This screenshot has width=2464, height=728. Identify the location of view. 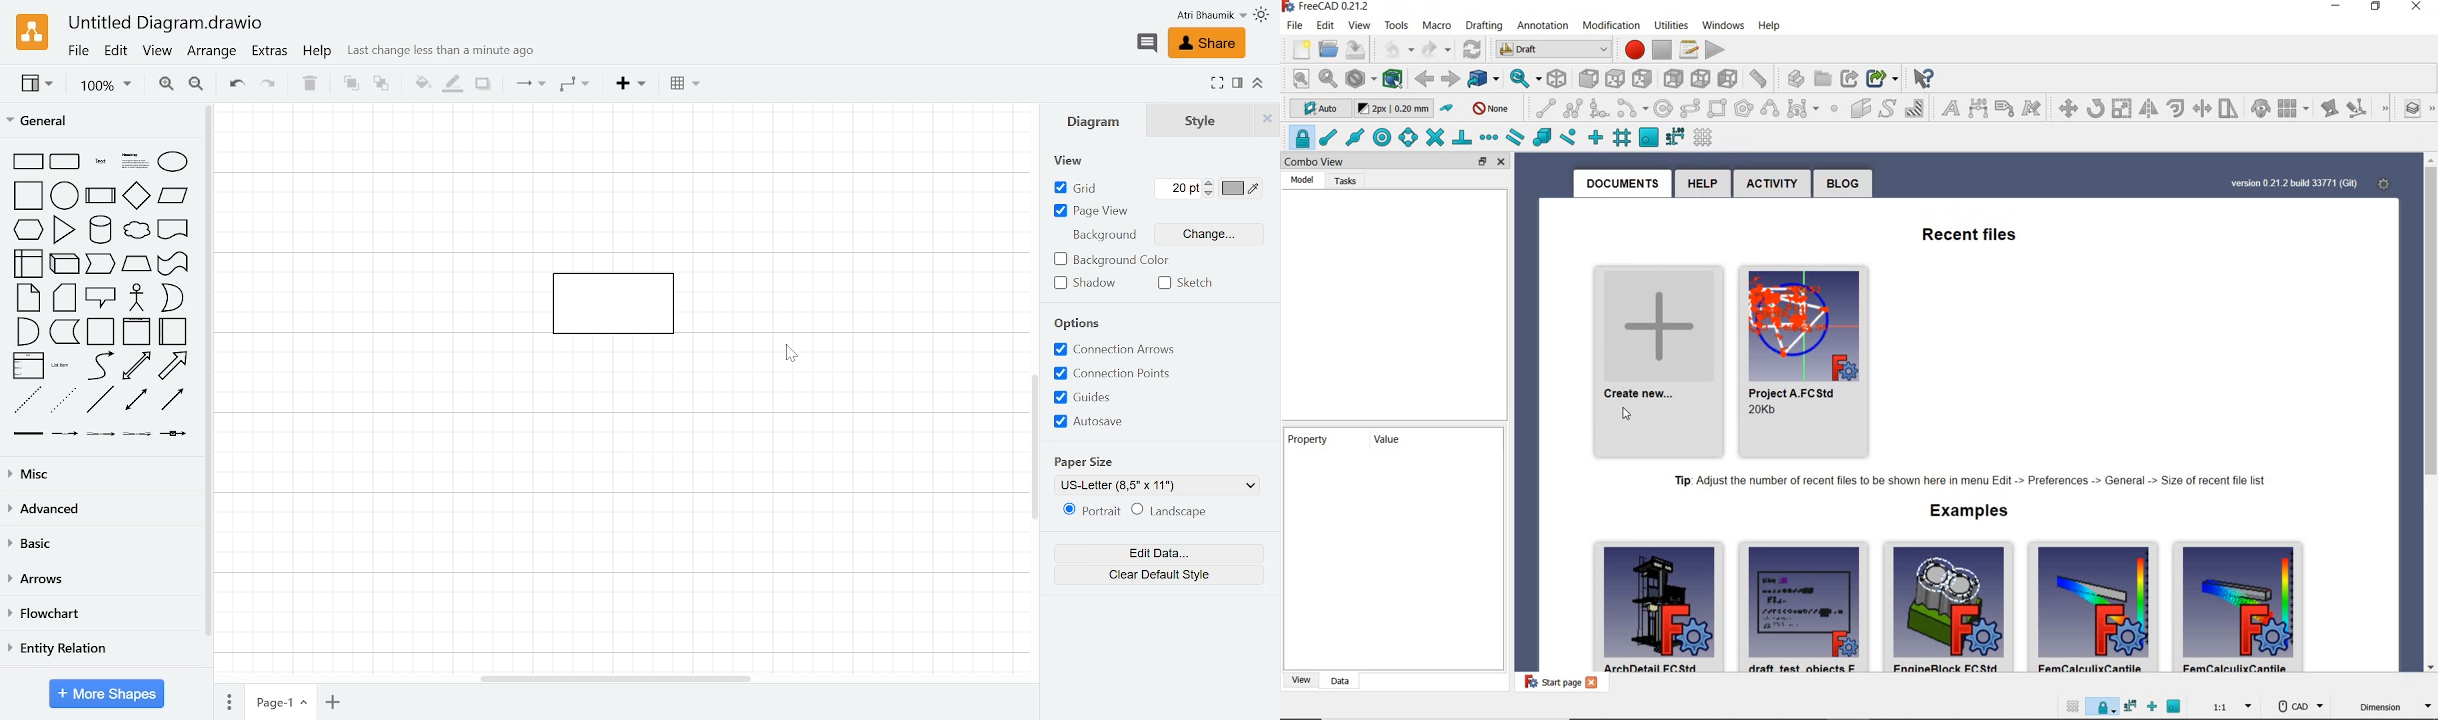
(1355, 24).